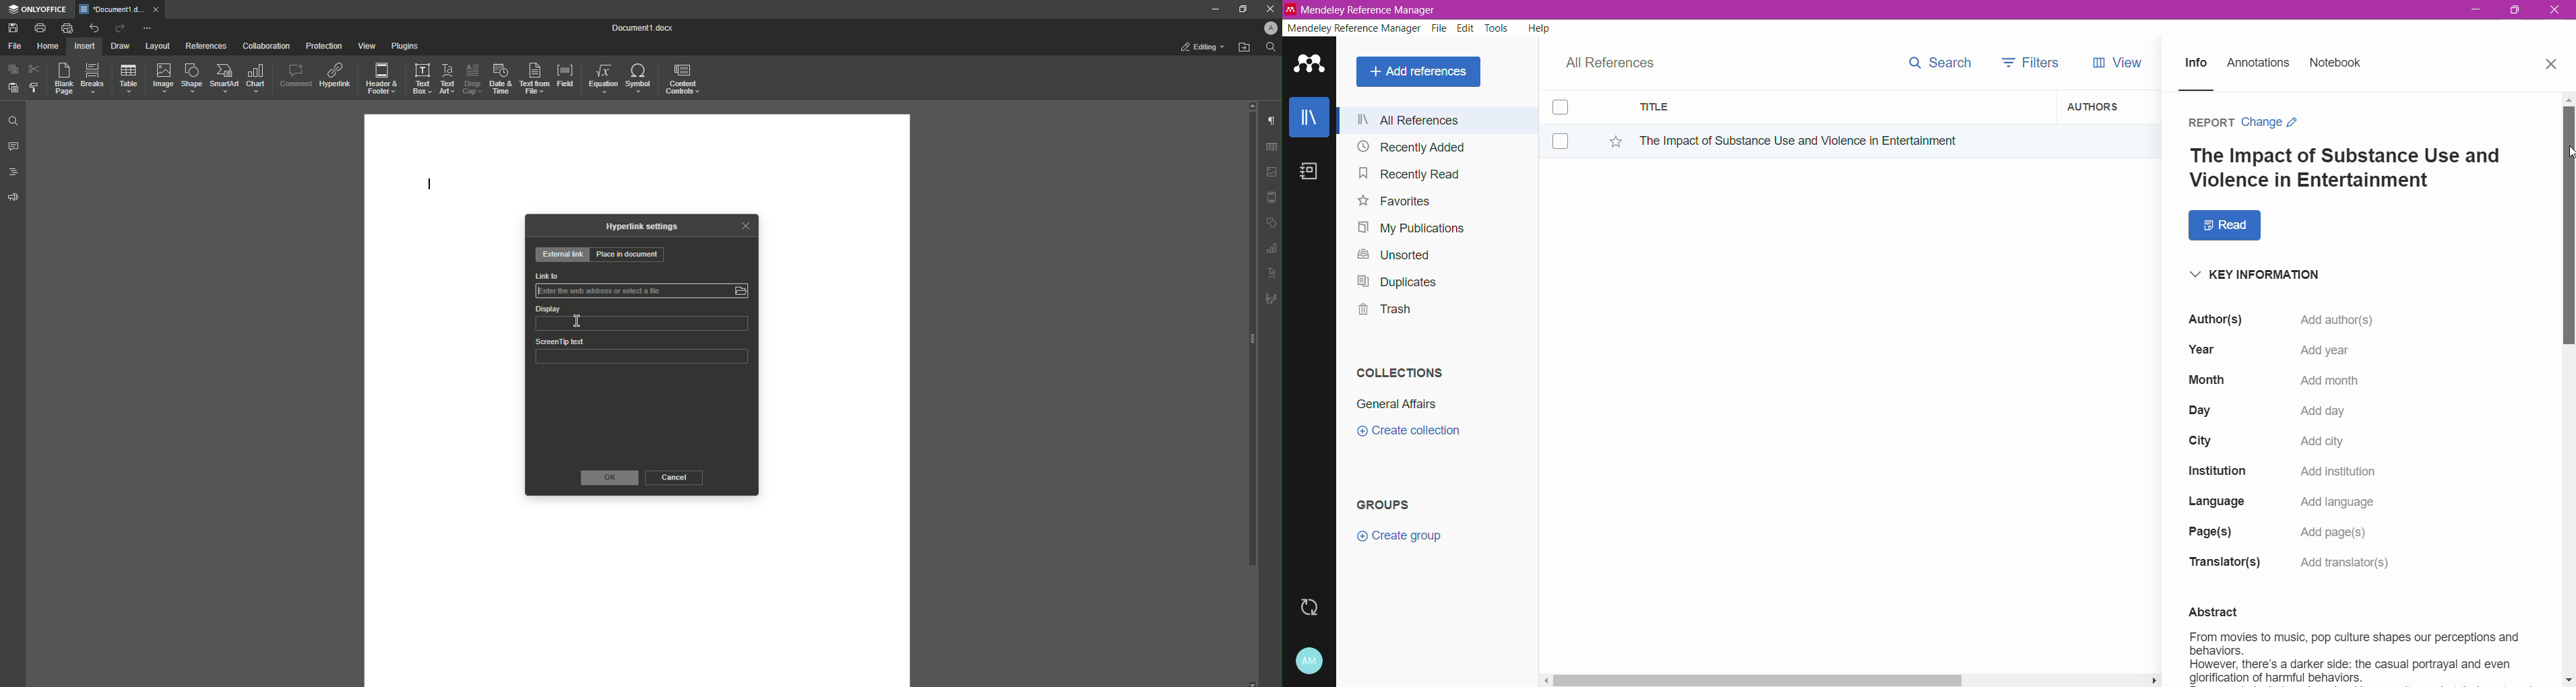 Image resolution: width=2576 pixels, height=700 pixels. I want to click on Redo, so click(118, 28).